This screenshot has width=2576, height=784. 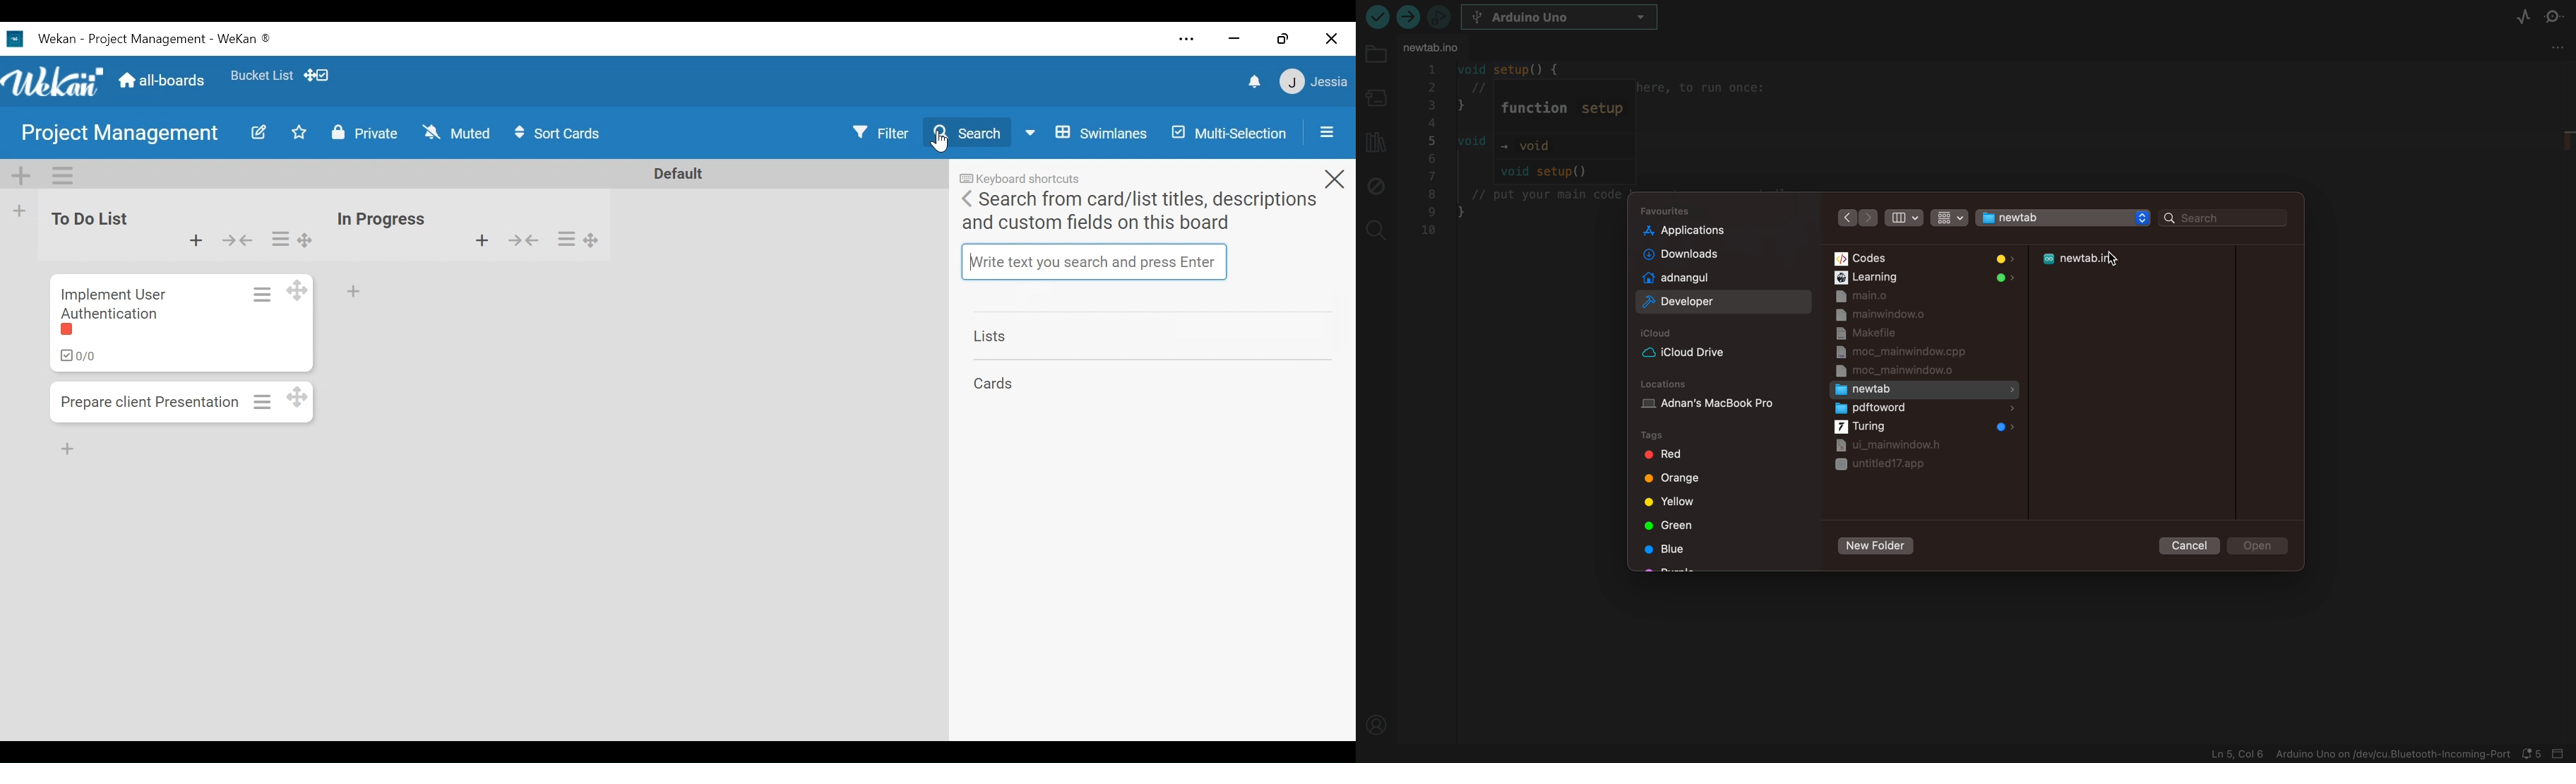 I want to click on tags, so click(x=1675, y=480).